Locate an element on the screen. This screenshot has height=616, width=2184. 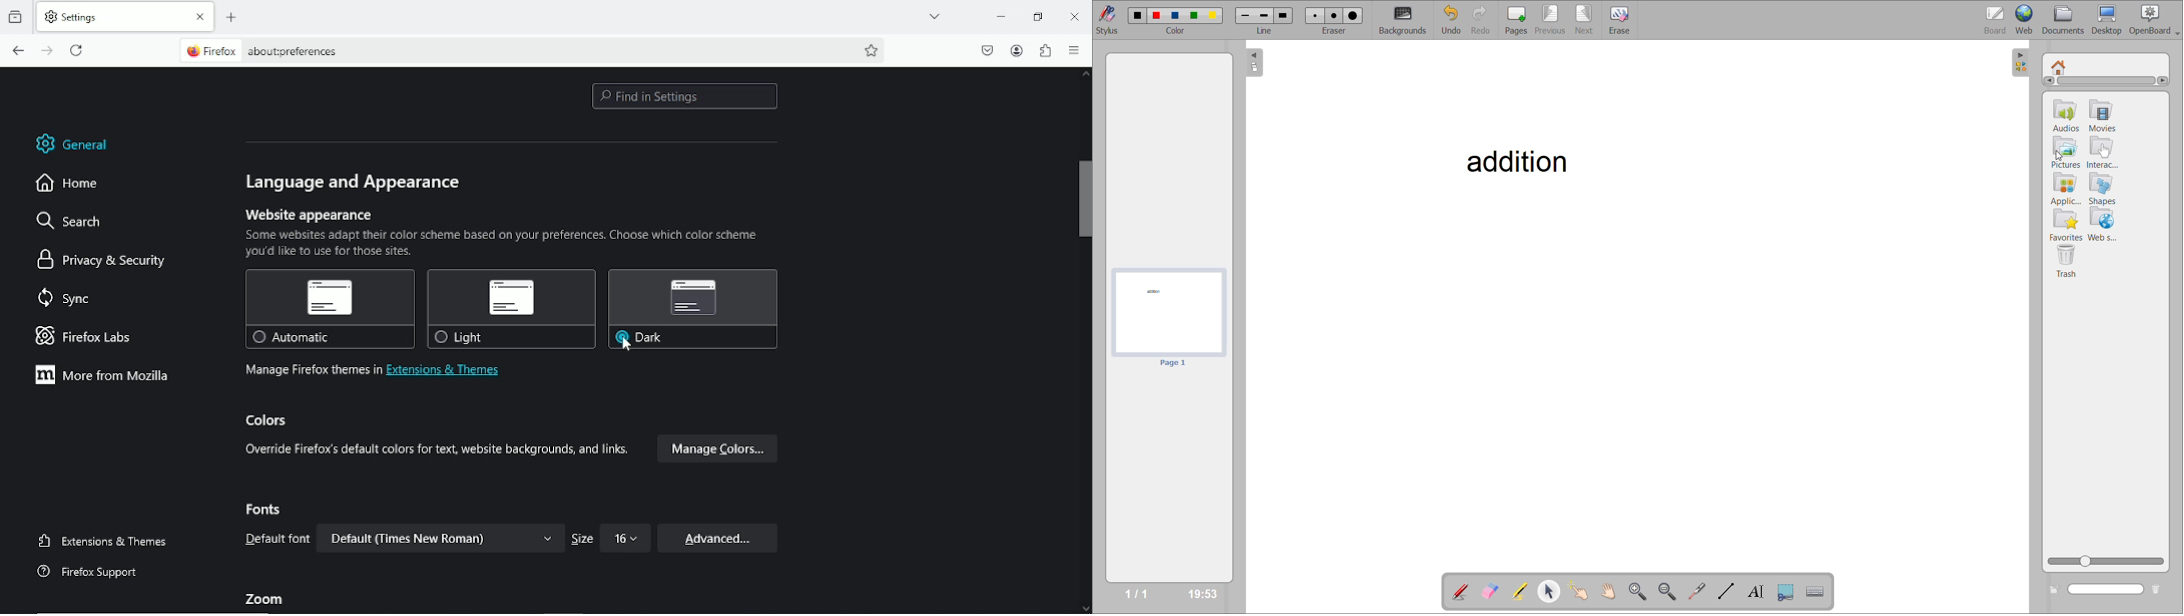
current tab is located at coordinates (126, 16).